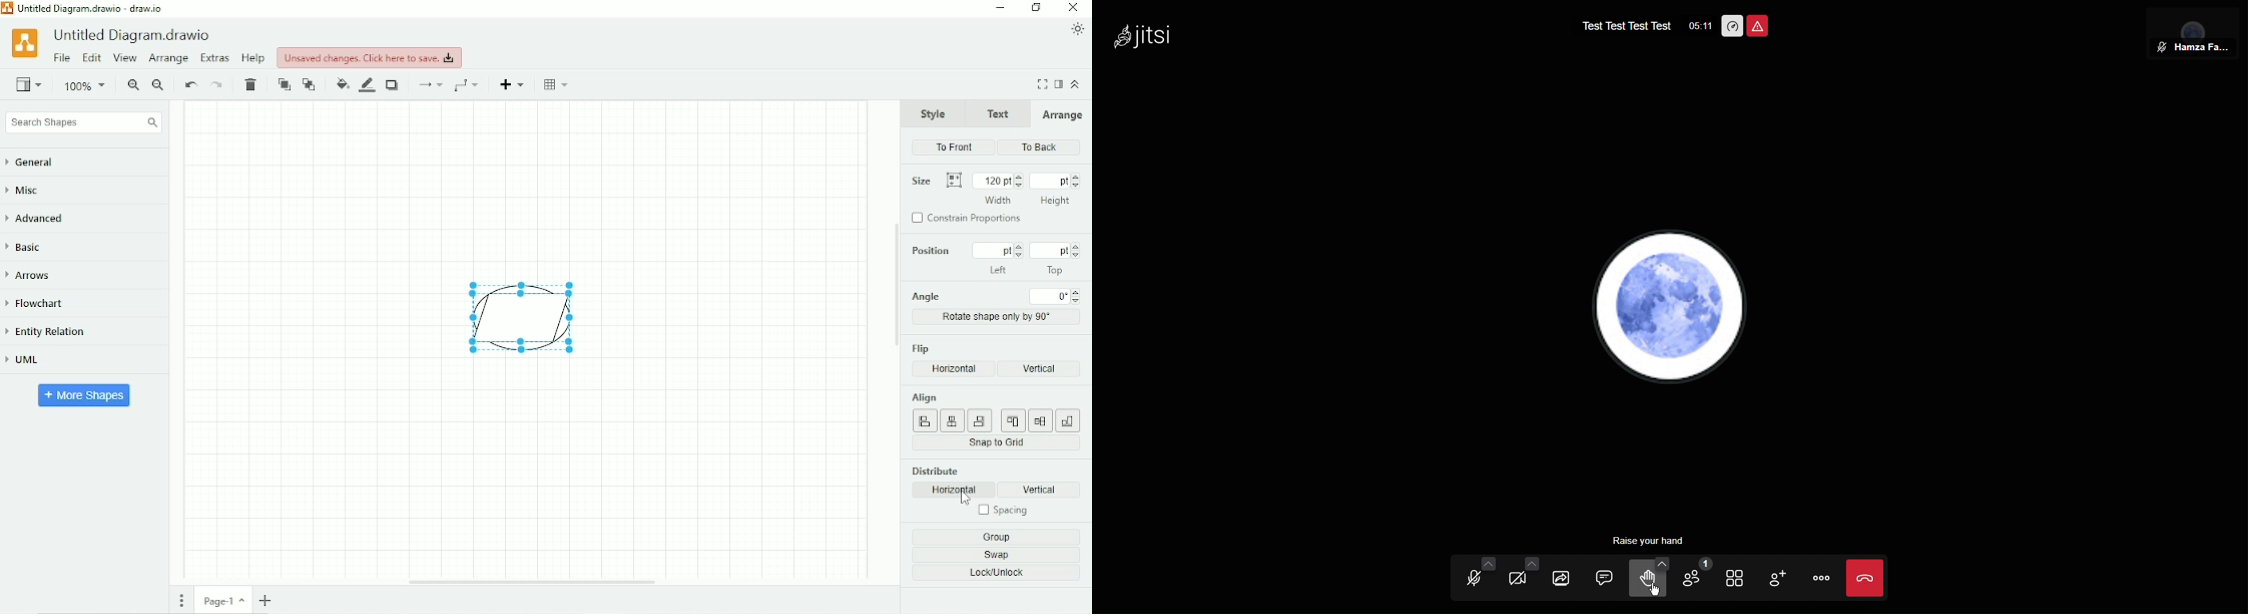 Image resolution: width=2268 pixels, height=616 pixels. What do you see at coordinates (24, 42) in the screenshot?
I see `Logo` at bounding box center [24, 42].